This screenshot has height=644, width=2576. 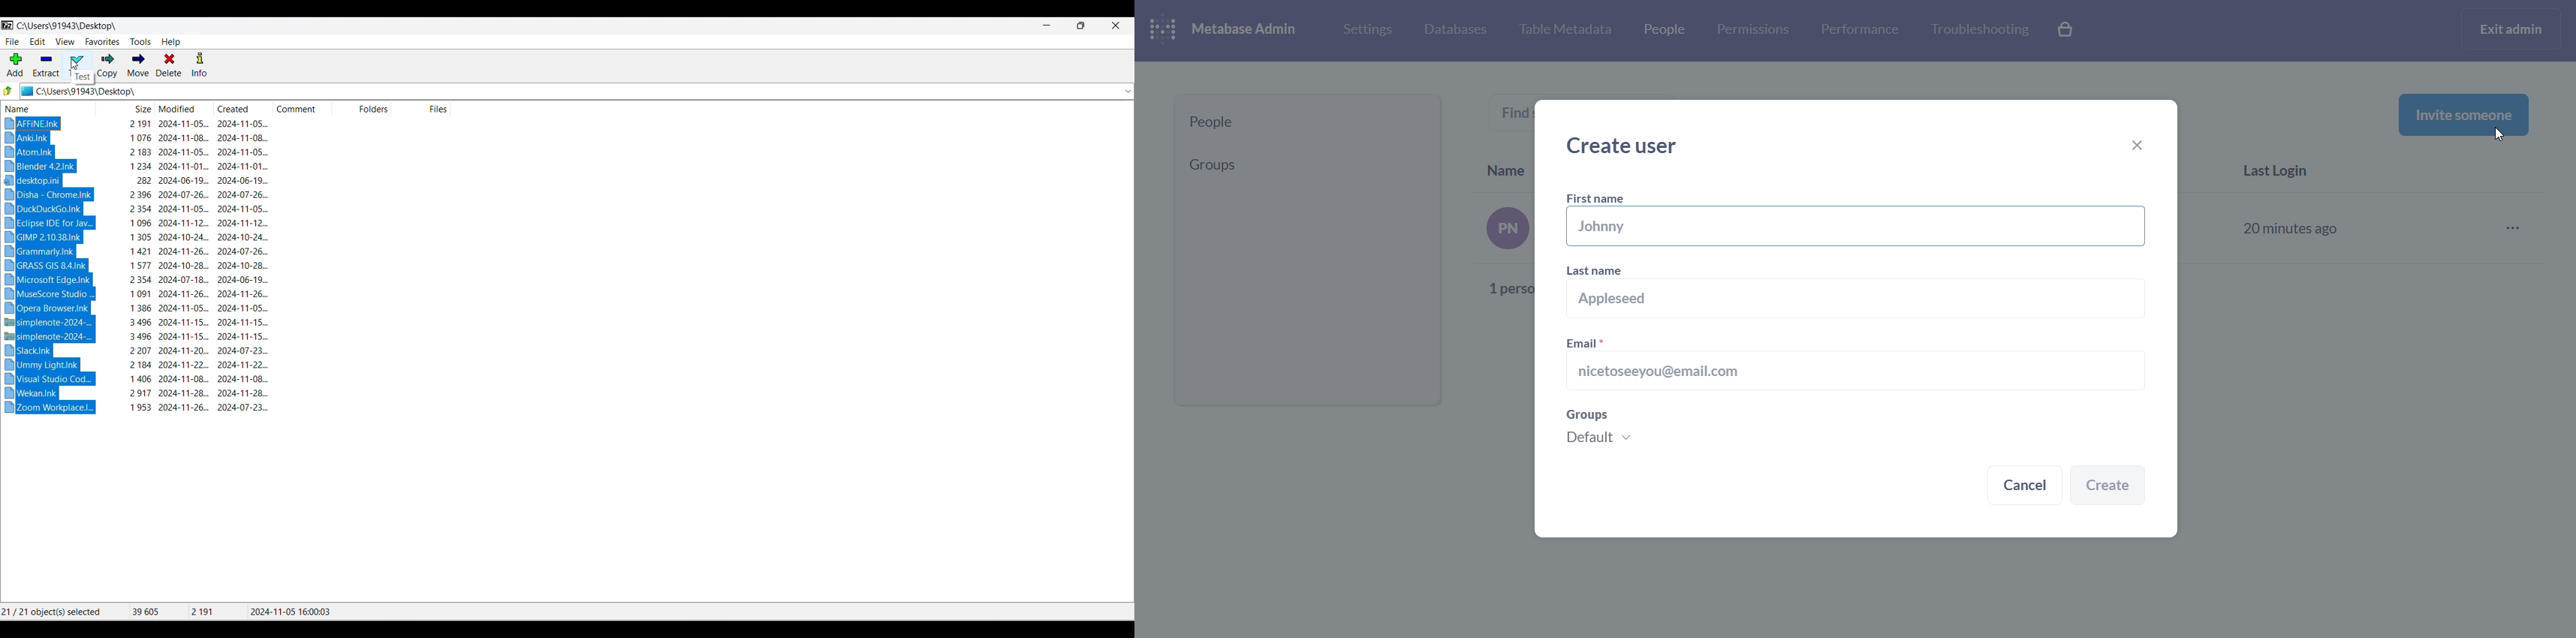 What do you see at coordinates (2067, 31) in the screenshot?
I see `explore paid features` at bounding box center [2067, 31].